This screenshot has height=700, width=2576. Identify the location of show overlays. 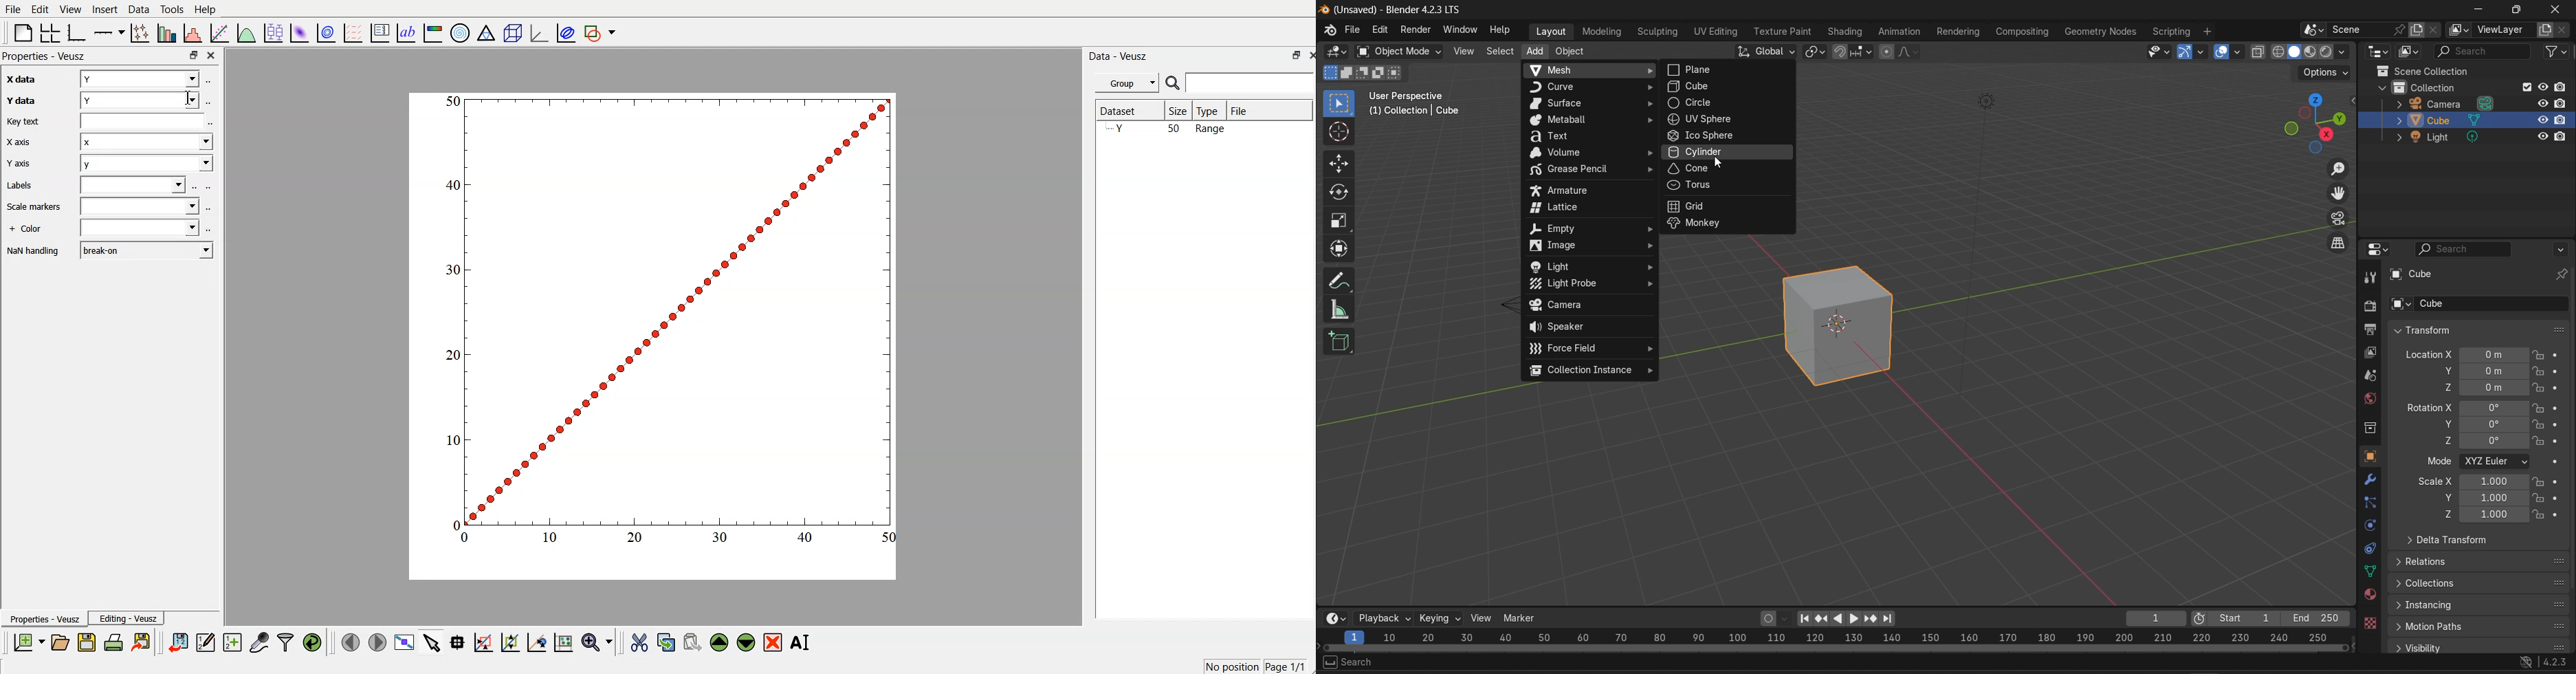
(2223, 51).